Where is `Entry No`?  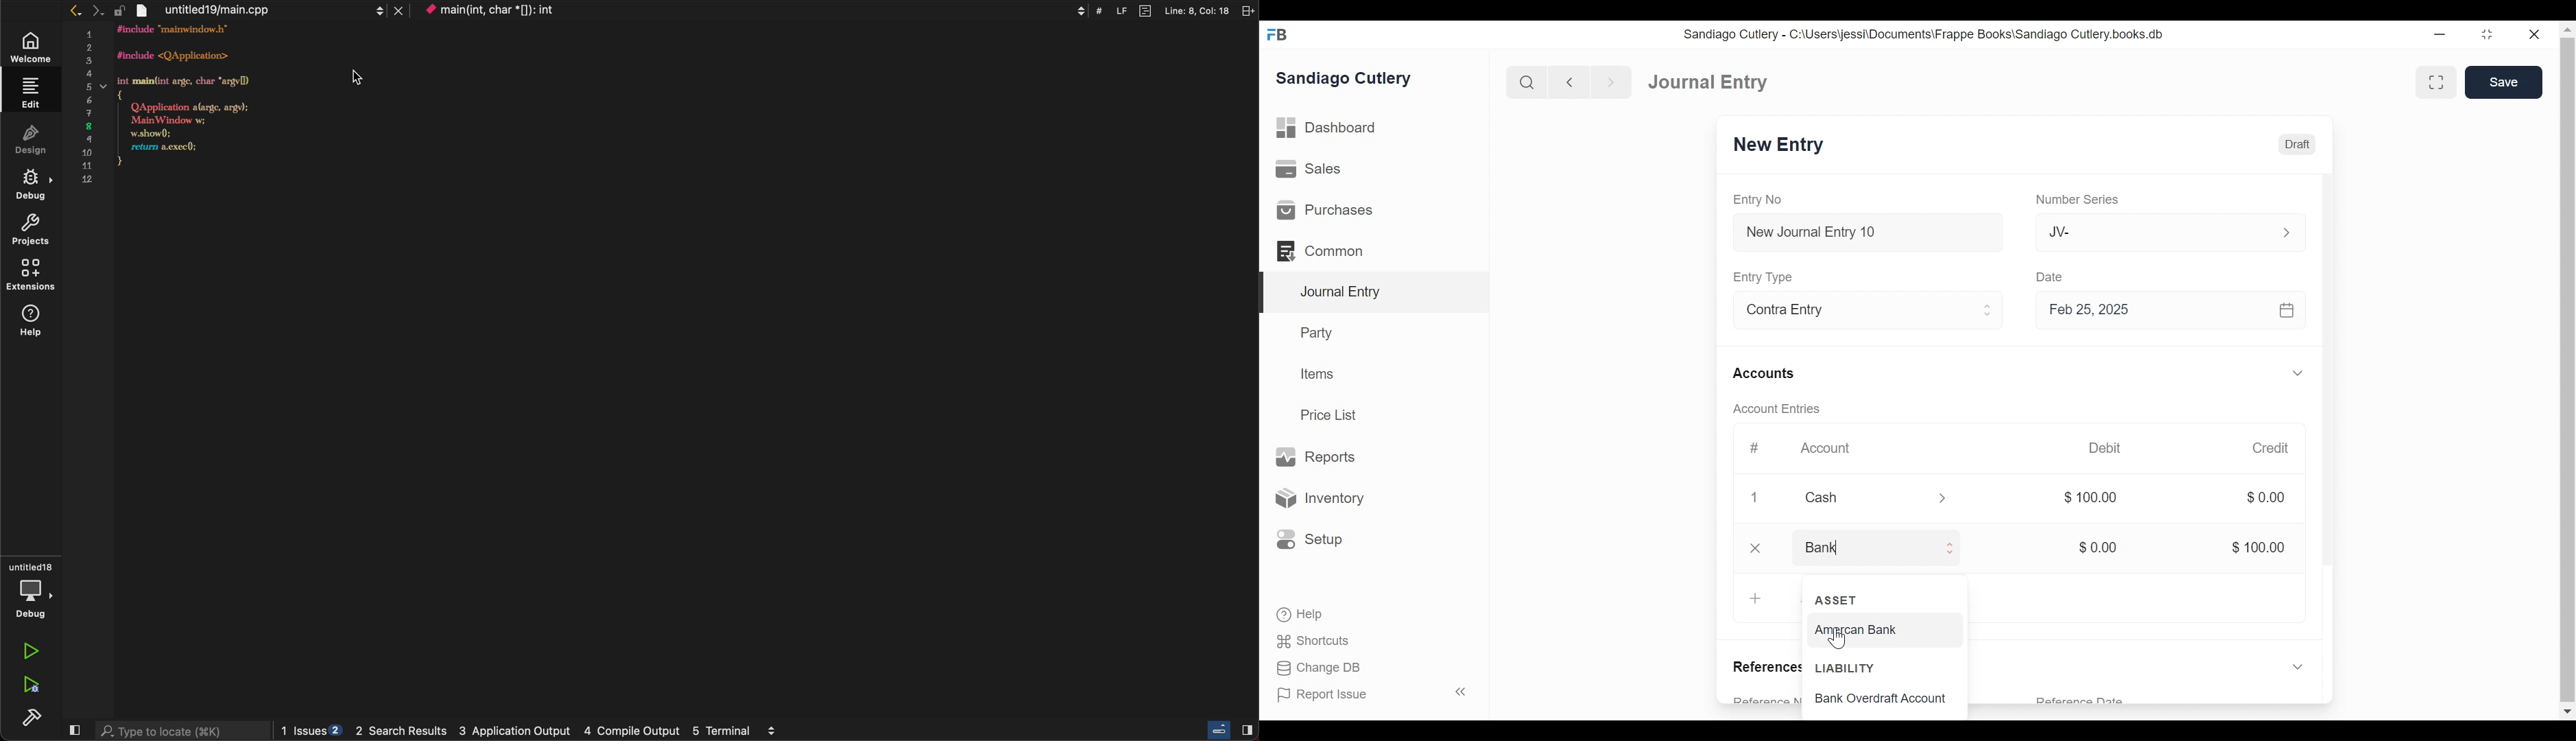 Entry No is located at coordinates (1760, 198).